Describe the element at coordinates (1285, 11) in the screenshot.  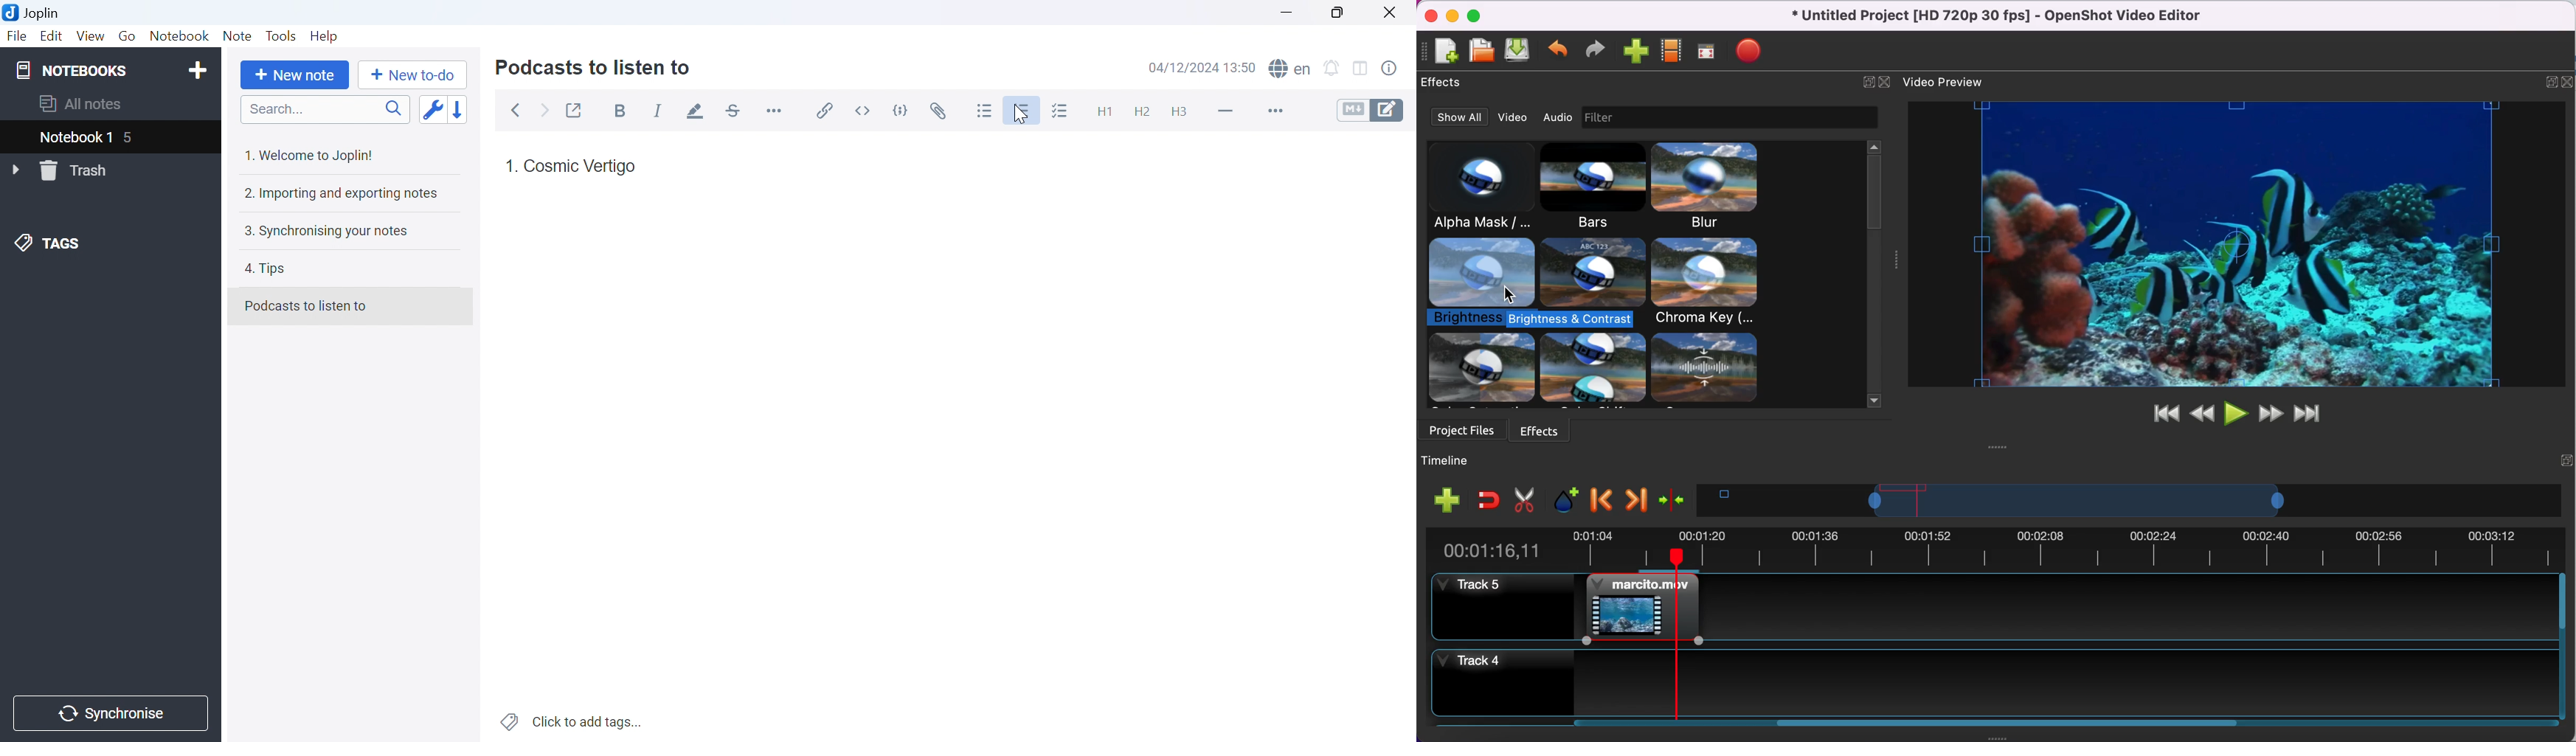
I see `Minimize` at that location.